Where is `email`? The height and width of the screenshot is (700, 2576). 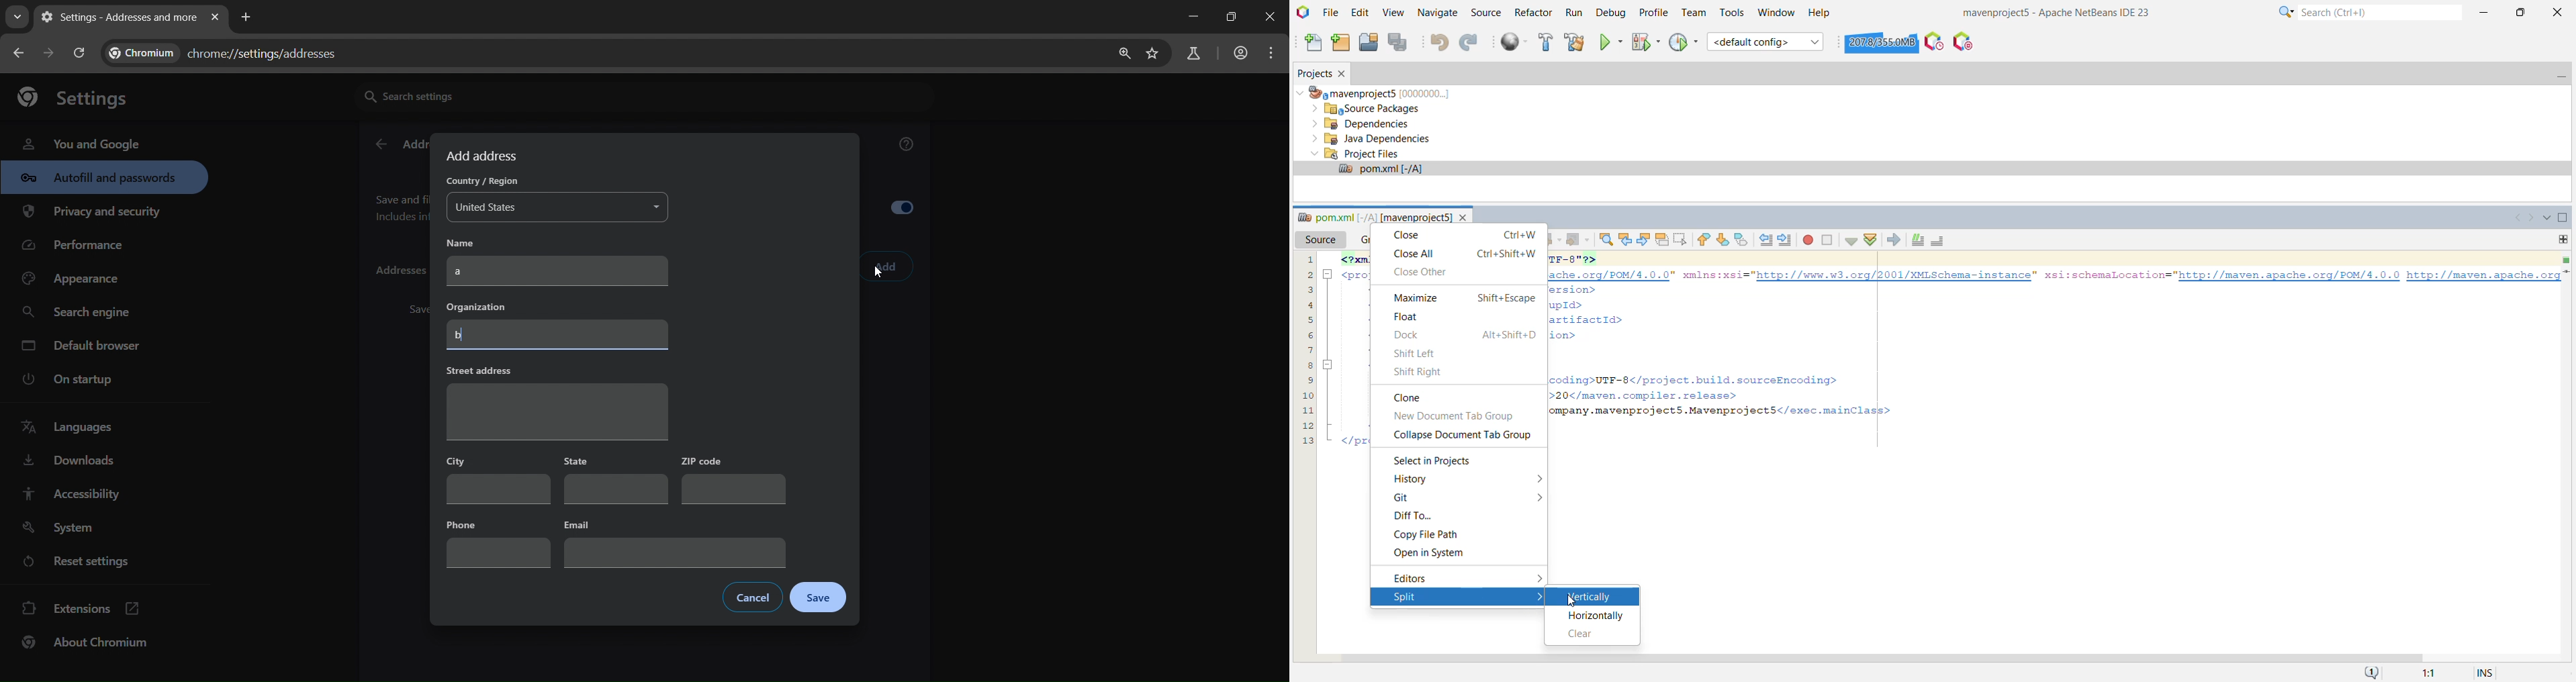
email is located at coordinates (676, 542).